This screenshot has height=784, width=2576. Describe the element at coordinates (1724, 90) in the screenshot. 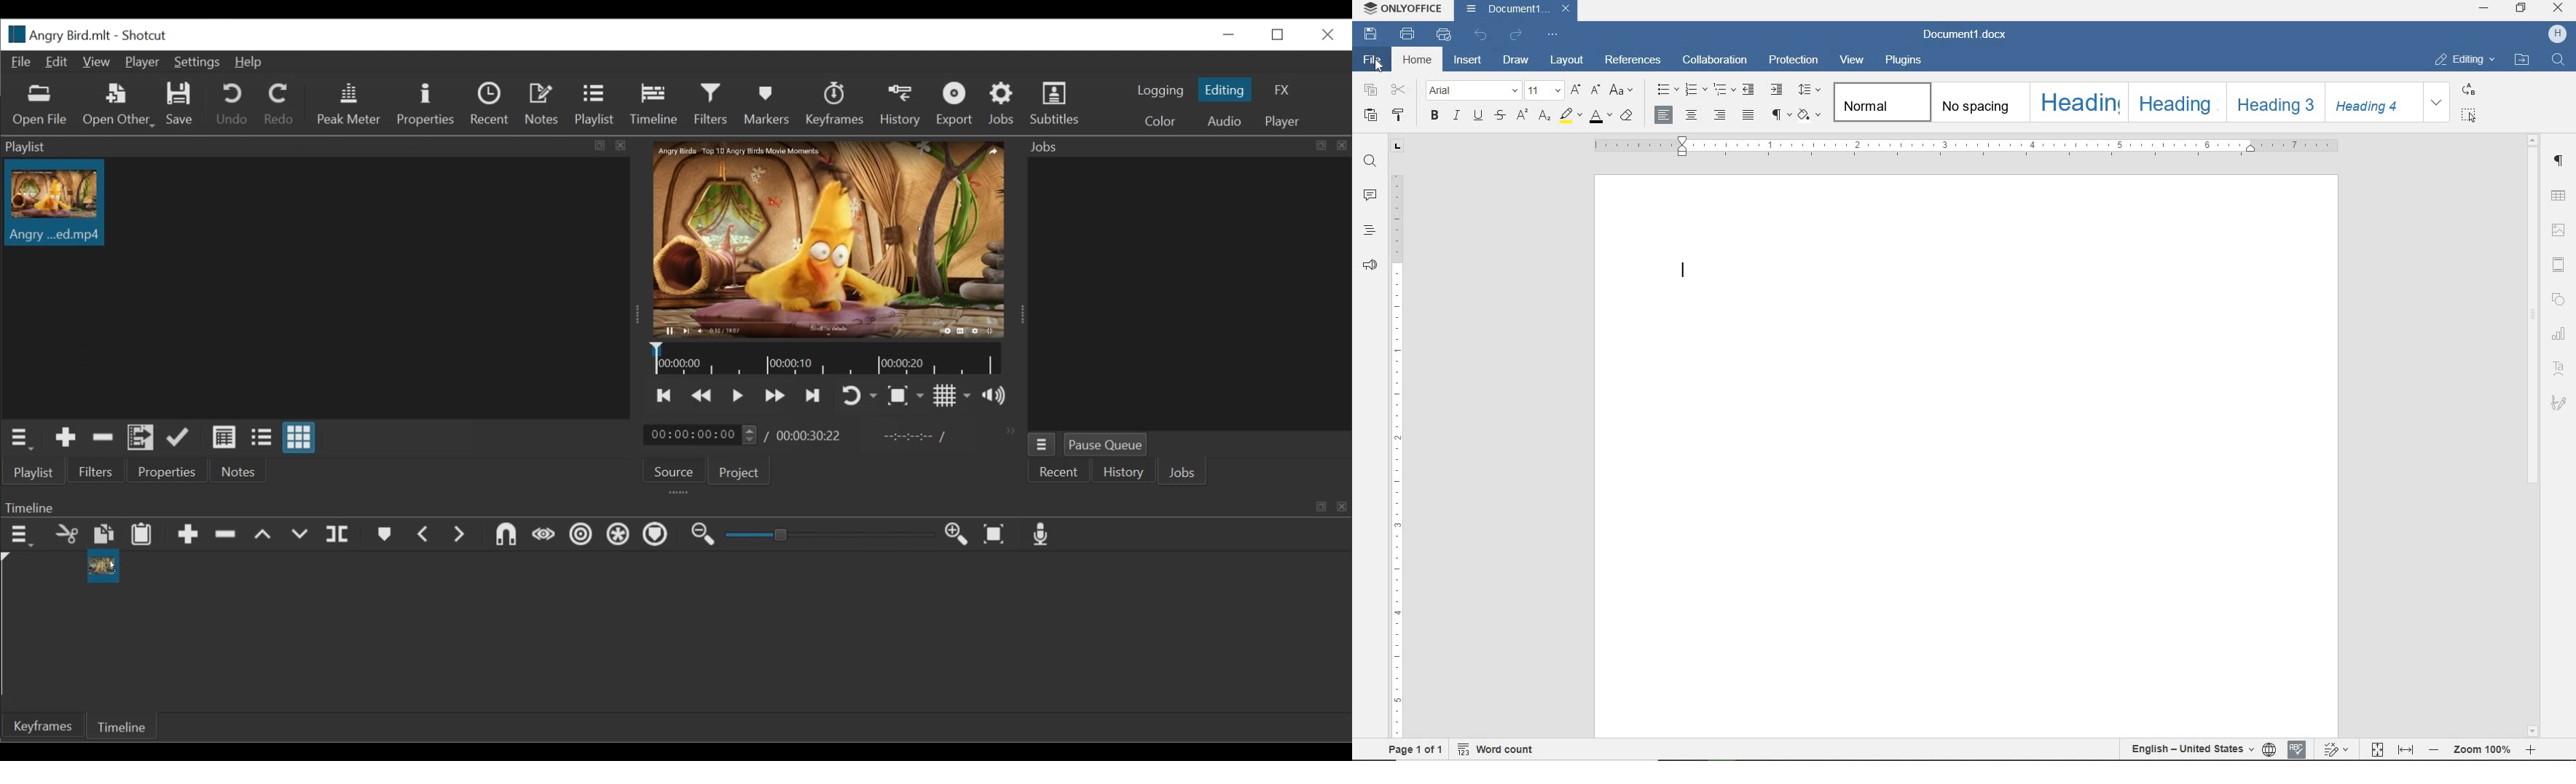

I see `multilevel list` at that location.